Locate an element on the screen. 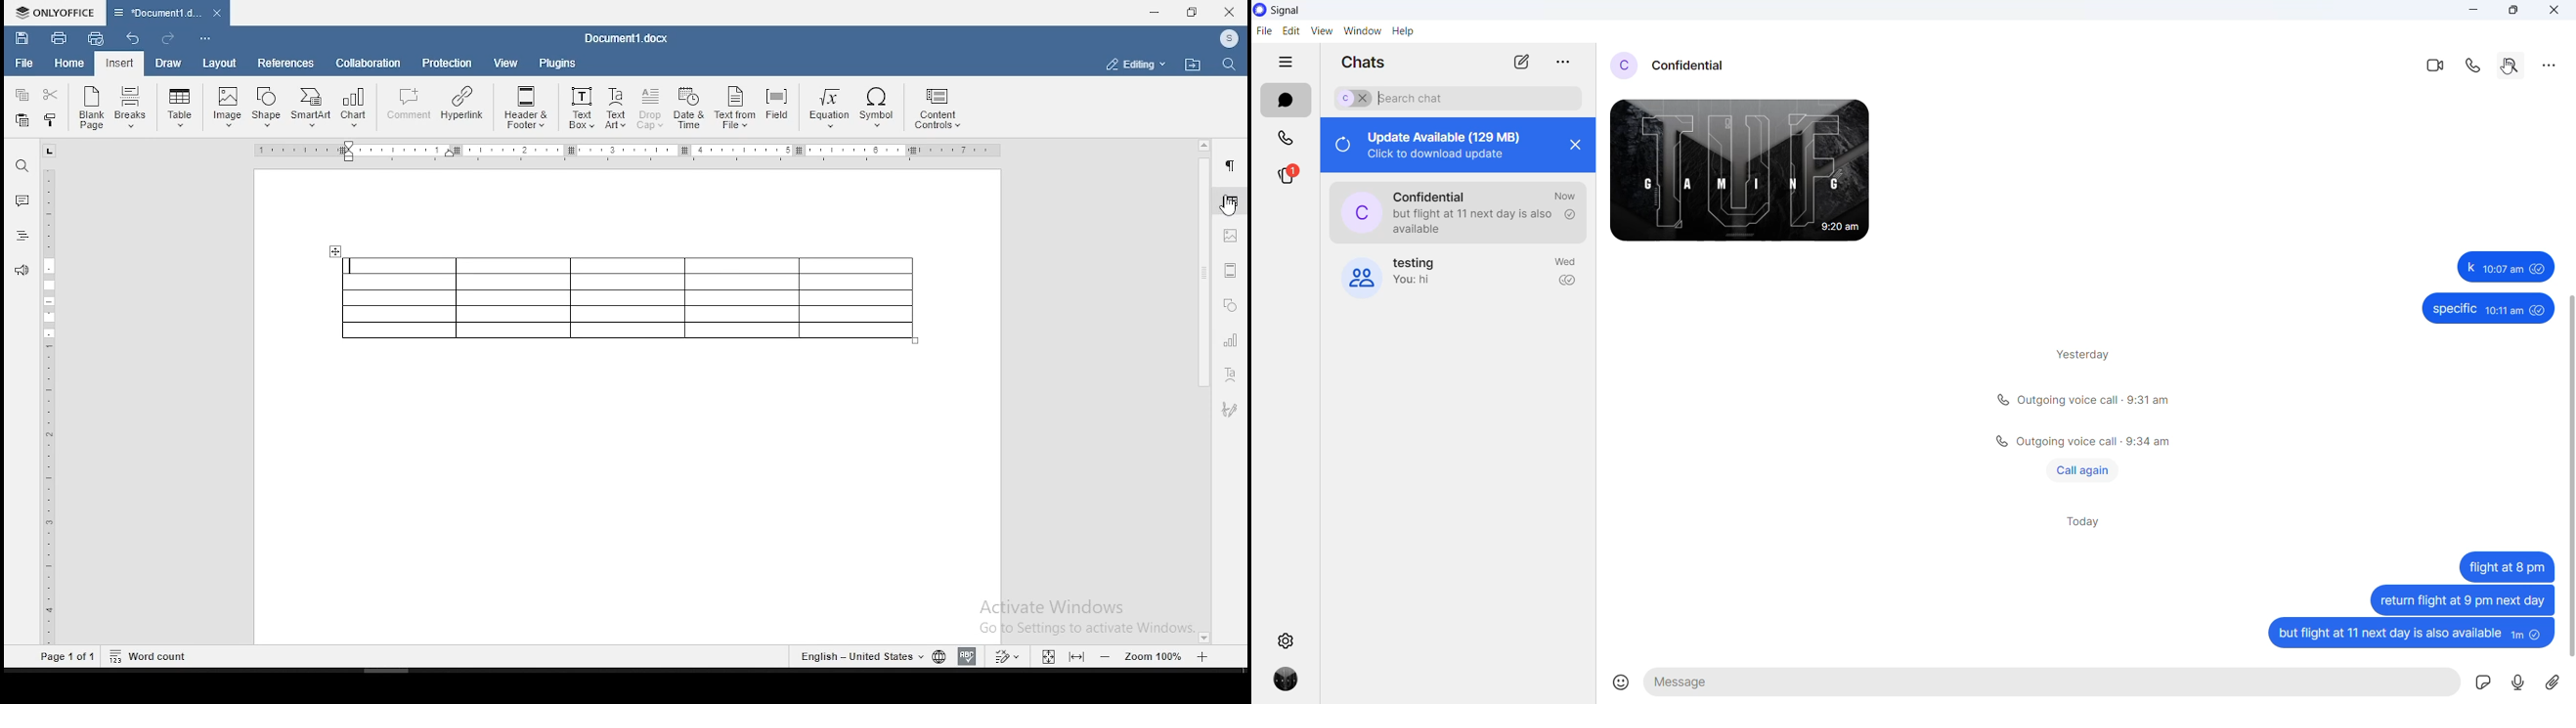 The image size is (2576, 728). protection is located at coordinates (449, 63).